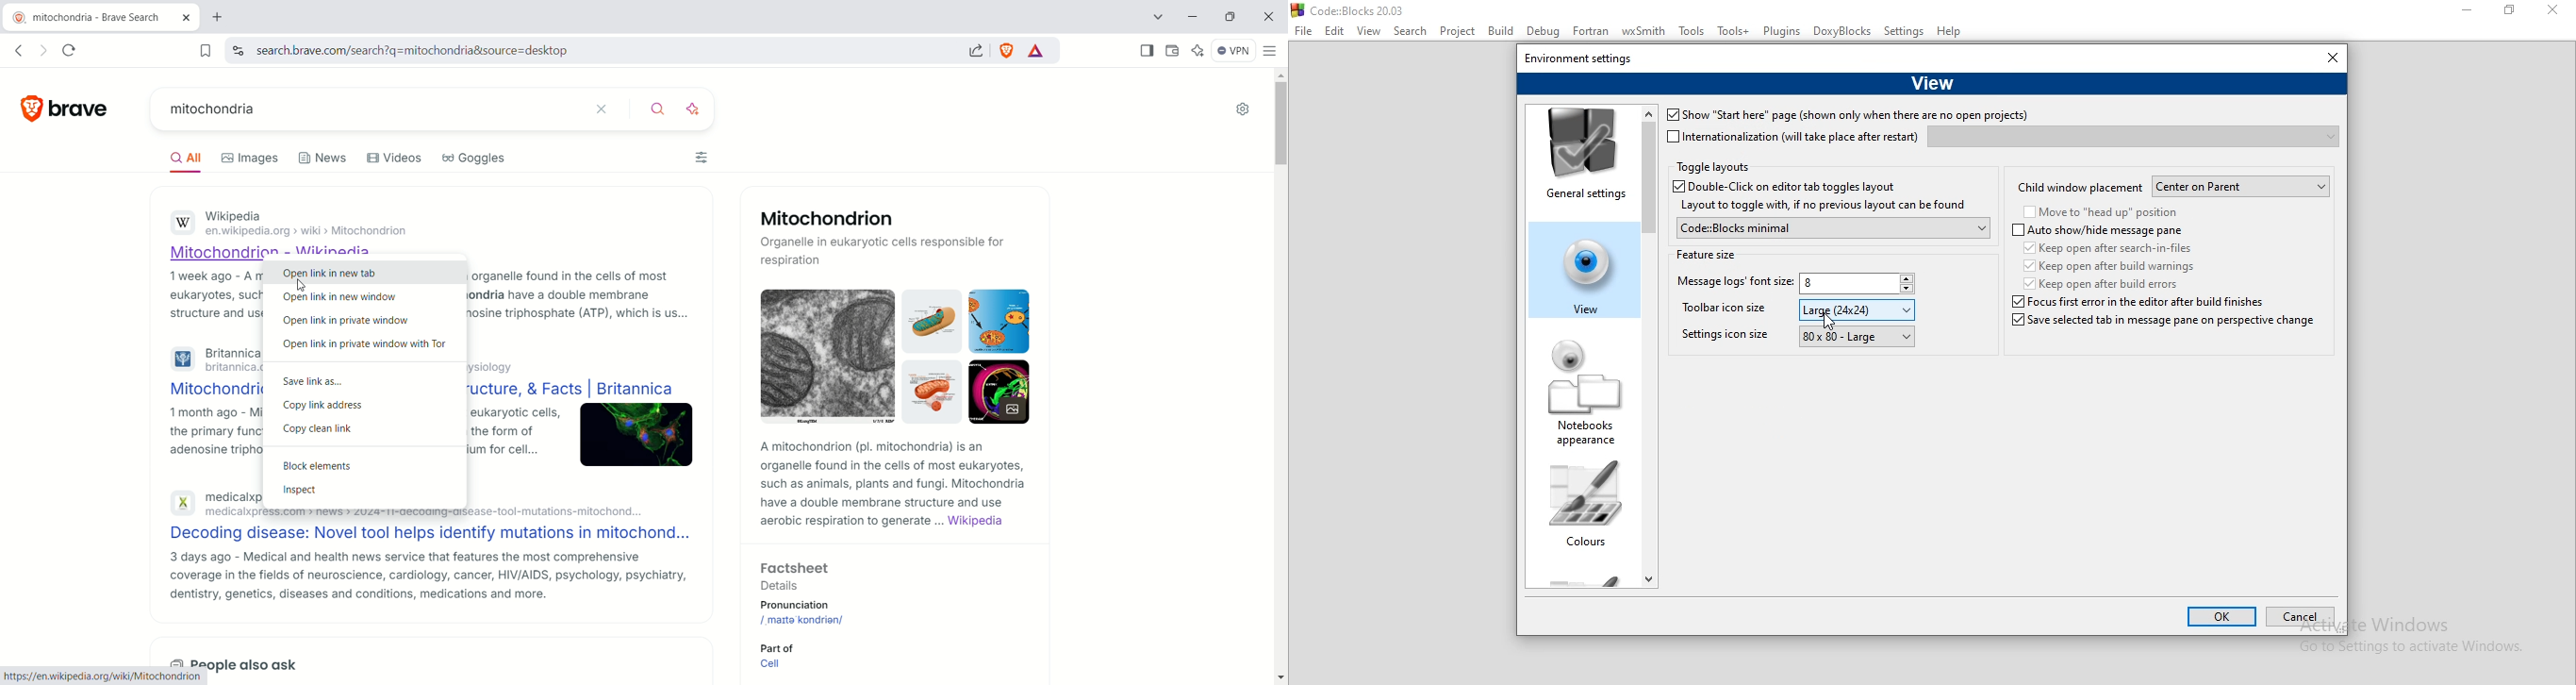  Describe the element at coordinates (2101, 213) in the screenshot. I see `Move to "head up" position ` at that location.